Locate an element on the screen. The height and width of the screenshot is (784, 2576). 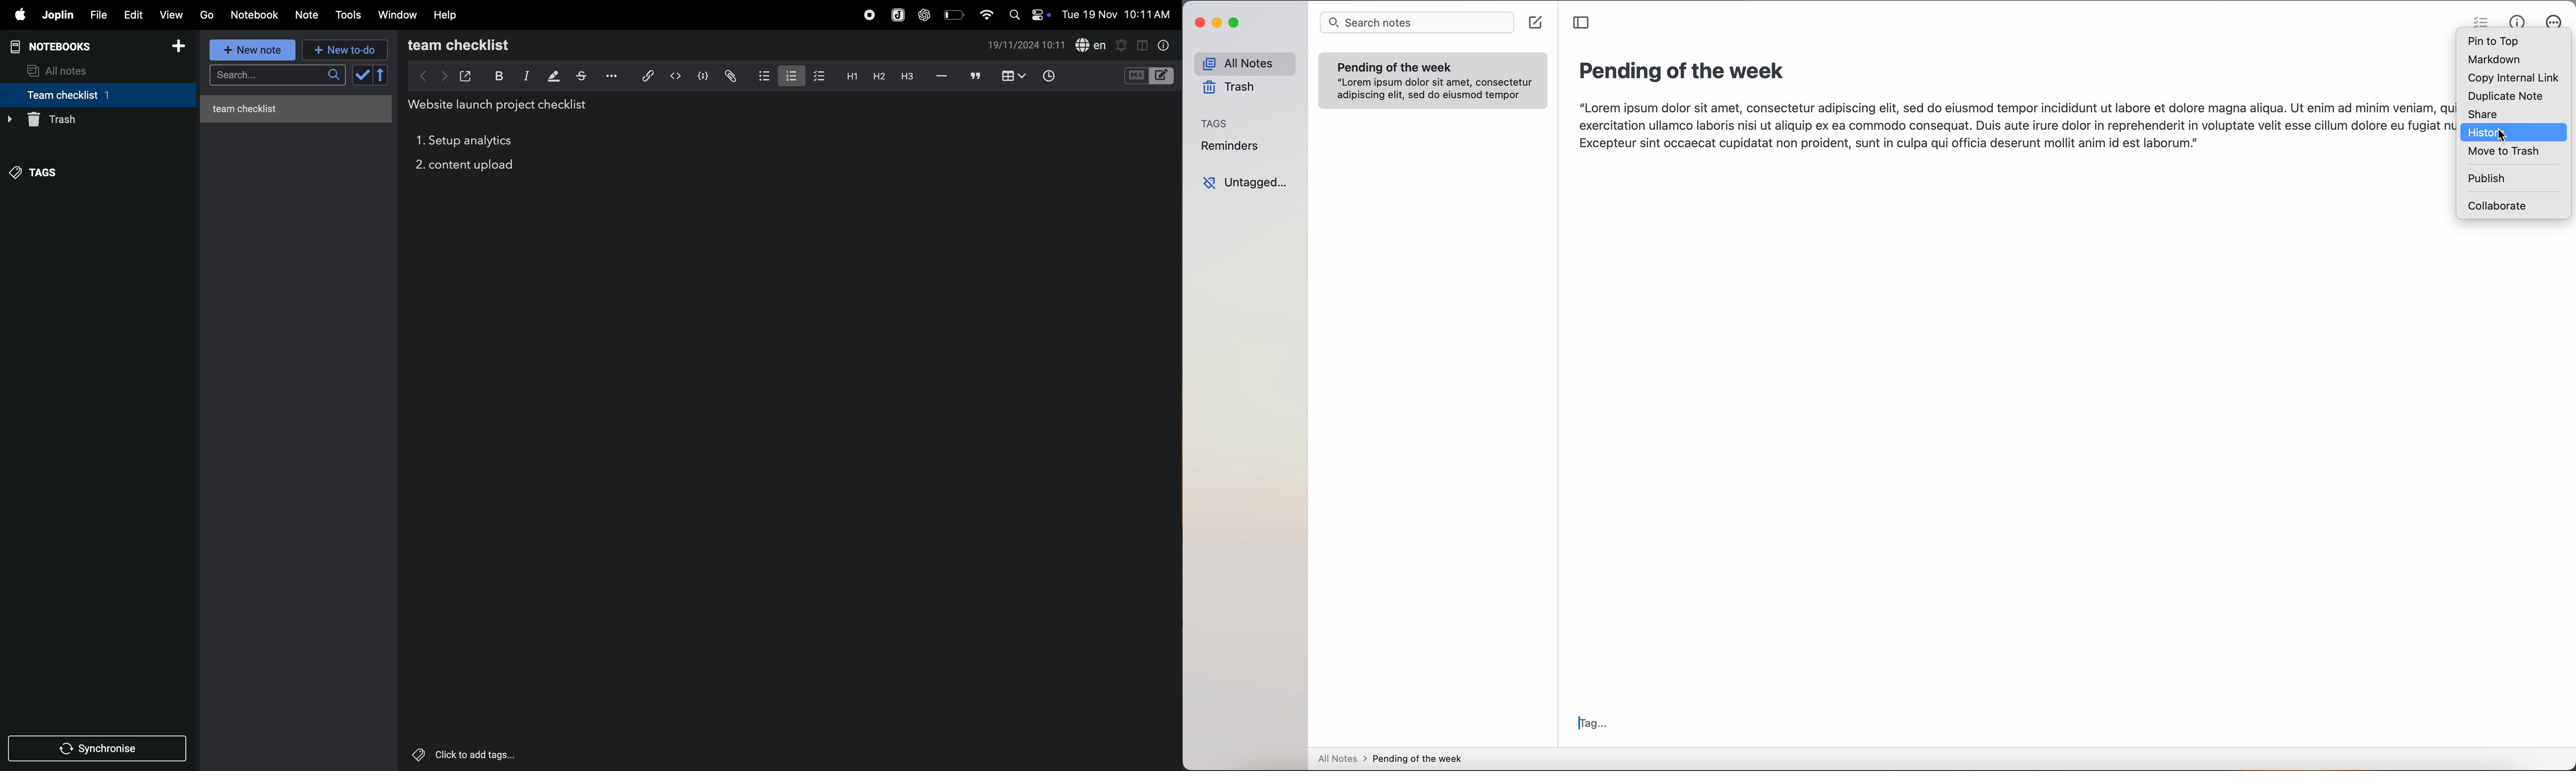
search  is located at coordinates (276, 77).